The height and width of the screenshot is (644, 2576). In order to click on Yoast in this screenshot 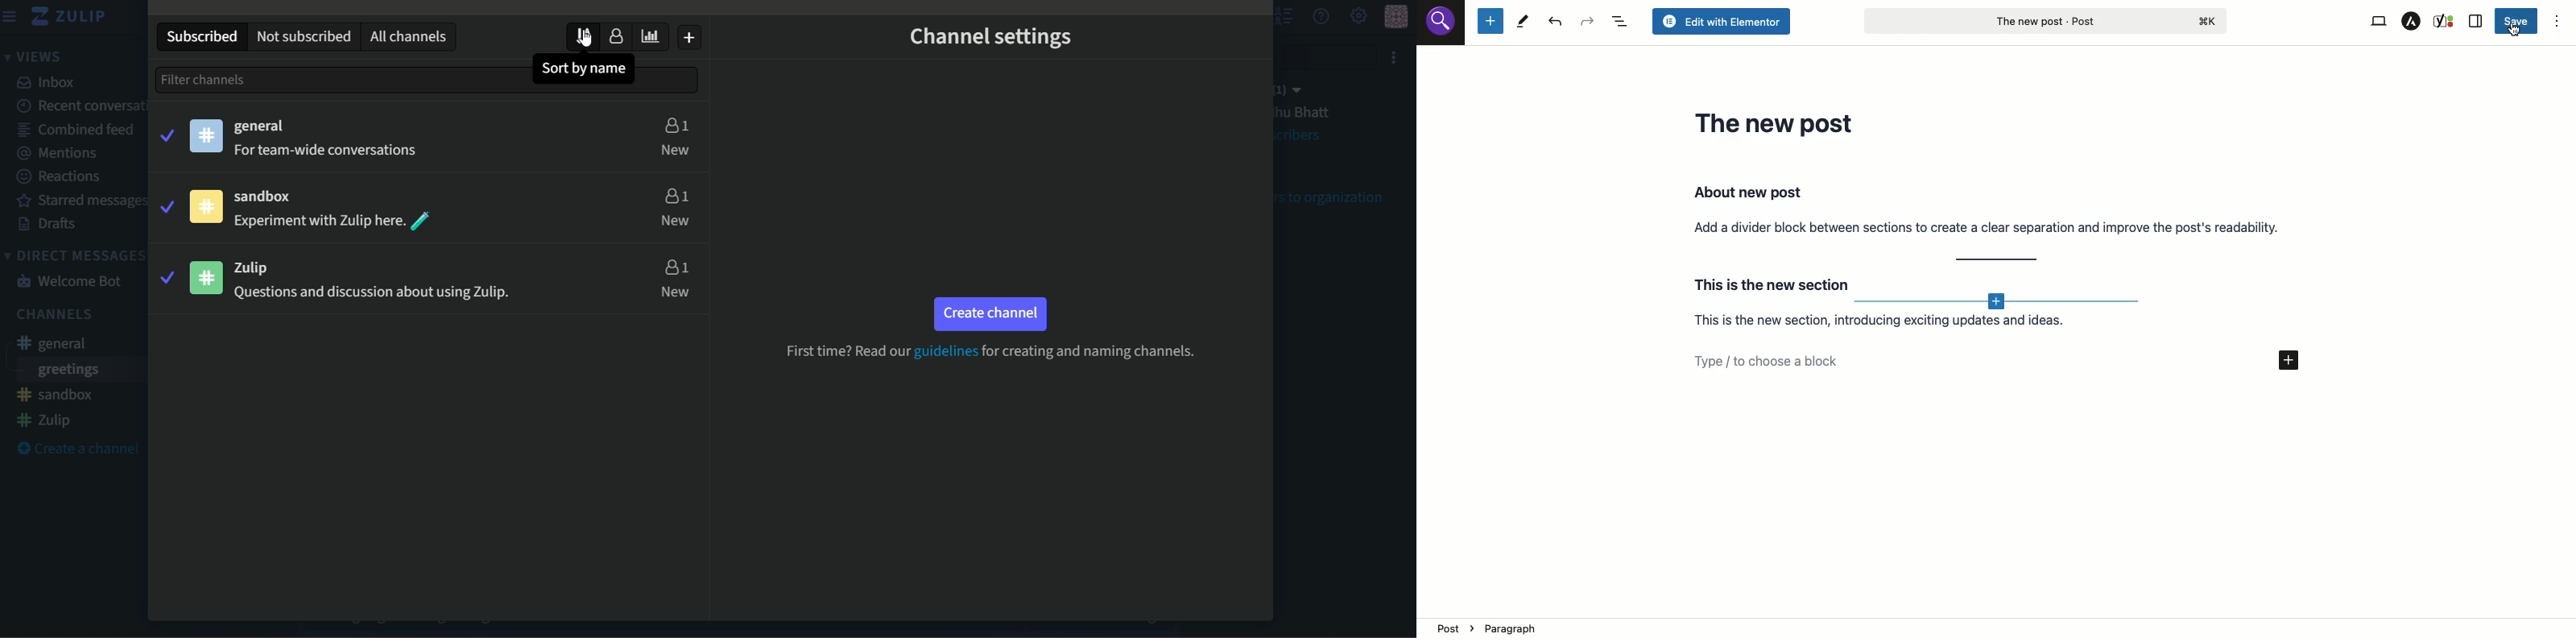, I will do `click(2445, 20)`.